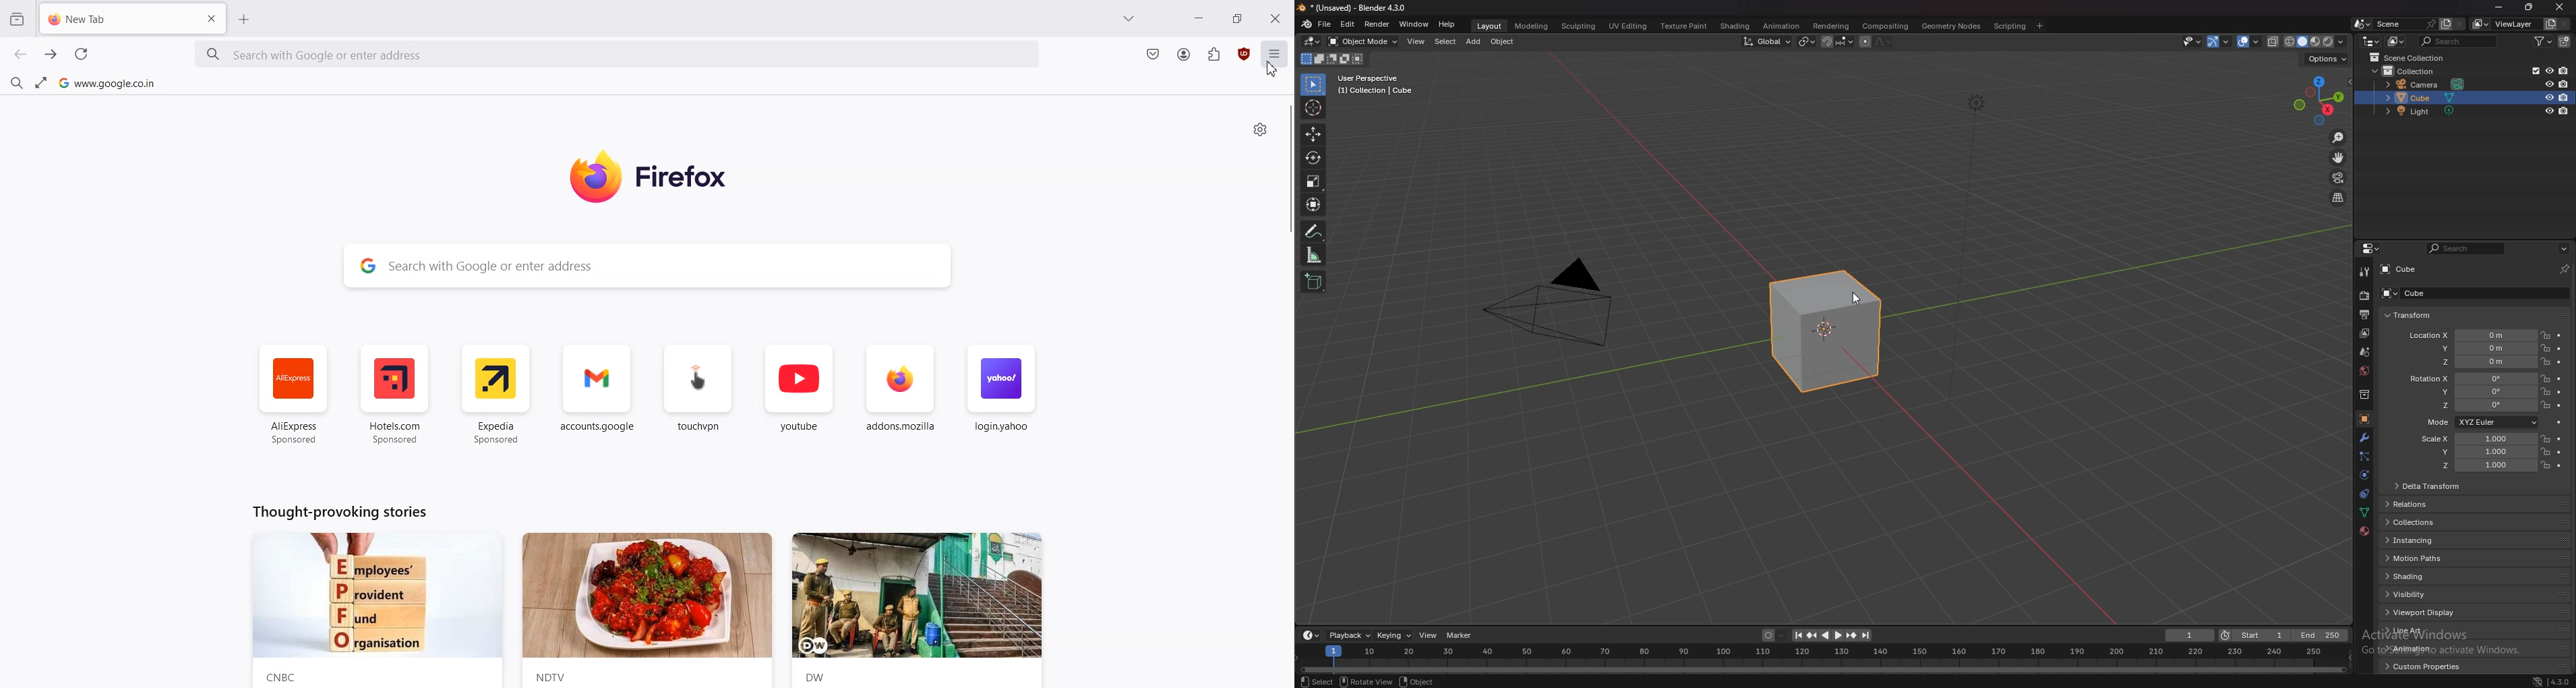  I want to click on animation, so click(1782, 25).